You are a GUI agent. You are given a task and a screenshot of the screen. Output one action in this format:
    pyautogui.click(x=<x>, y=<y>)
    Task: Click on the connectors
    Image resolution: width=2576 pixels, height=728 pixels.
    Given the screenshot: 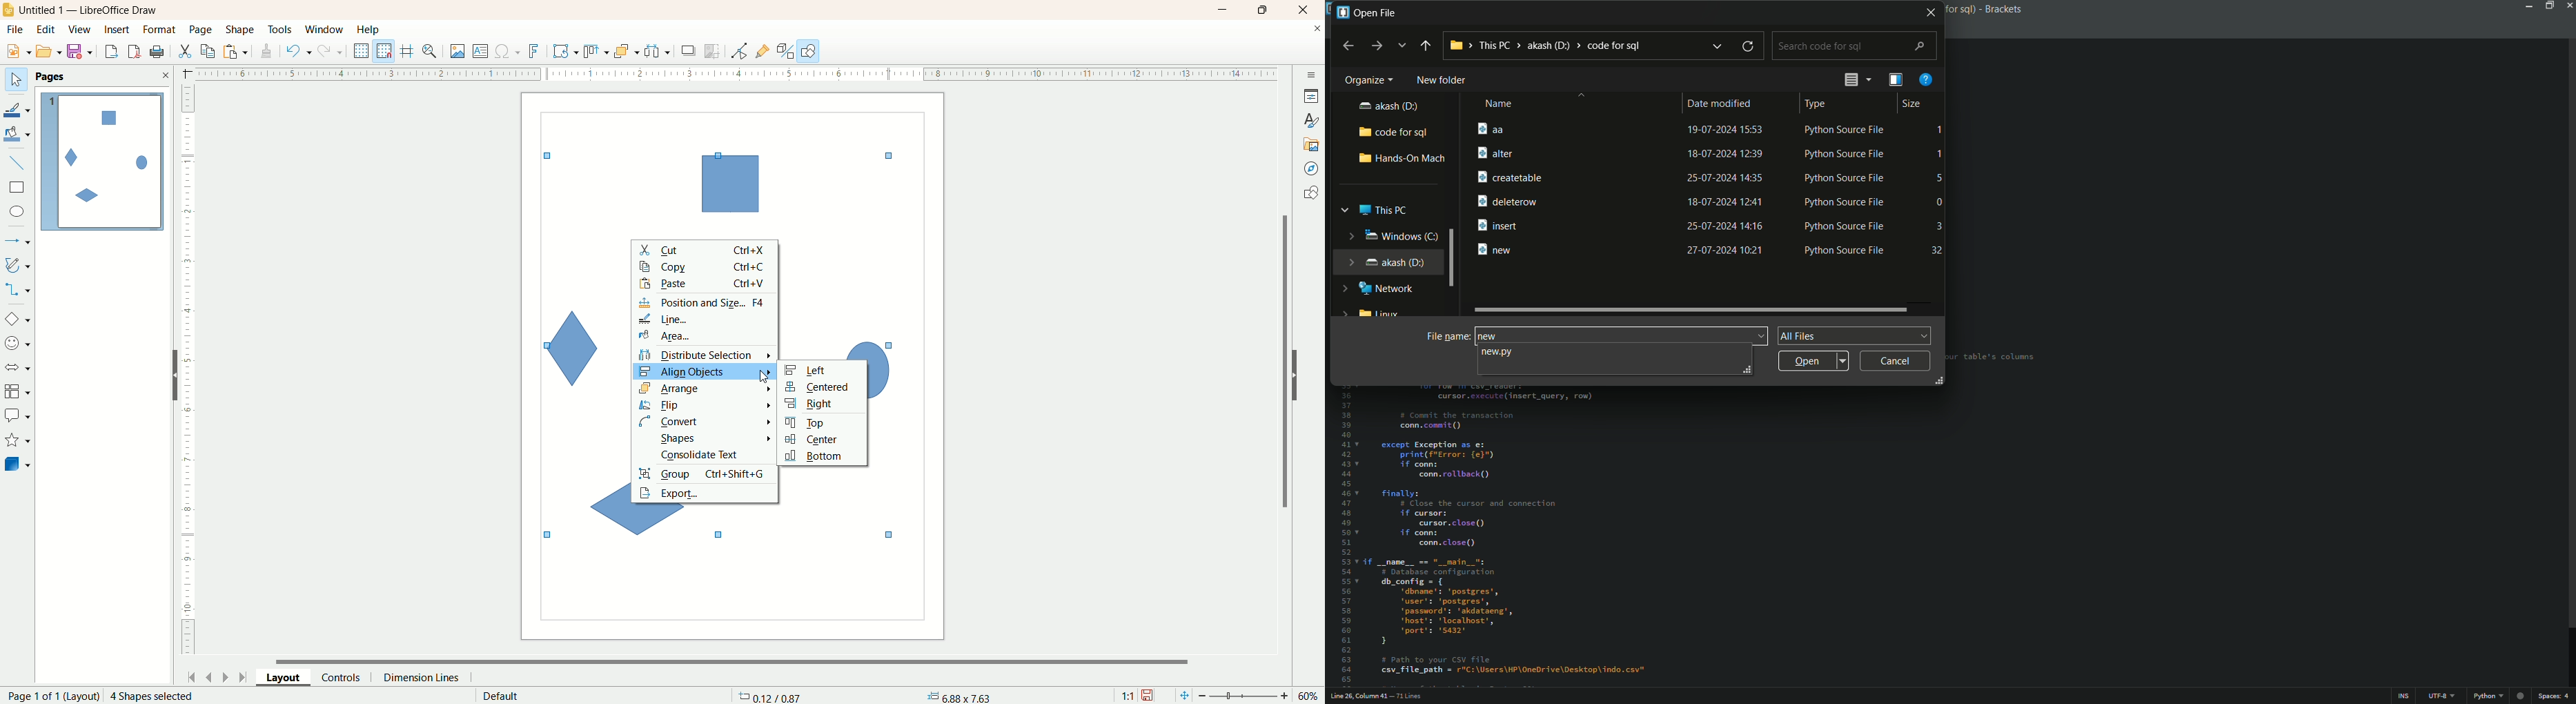 What is the action you would take?
    pyautogui.click(x=17, y=289)
    